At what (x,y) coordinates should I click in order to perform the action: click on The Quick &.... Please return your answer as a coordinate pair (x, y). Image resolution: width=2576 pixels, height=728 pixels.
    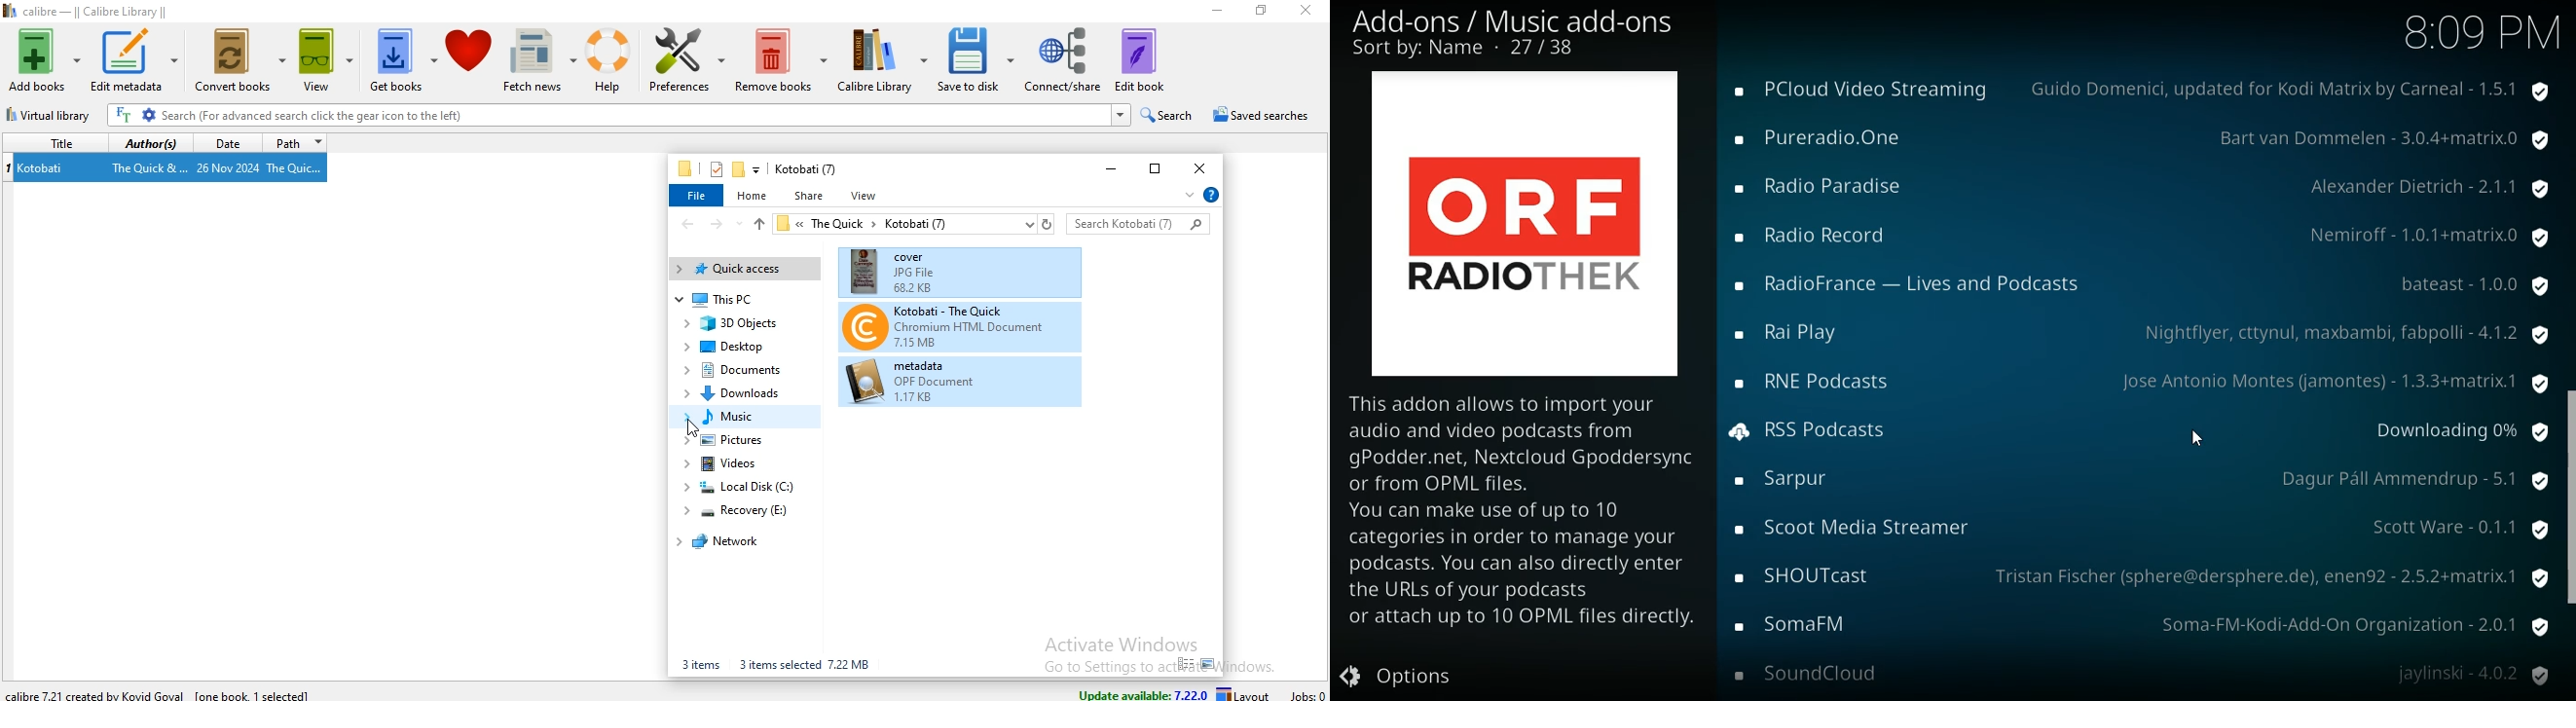
    Looking at the image, I should click on (148, 168).